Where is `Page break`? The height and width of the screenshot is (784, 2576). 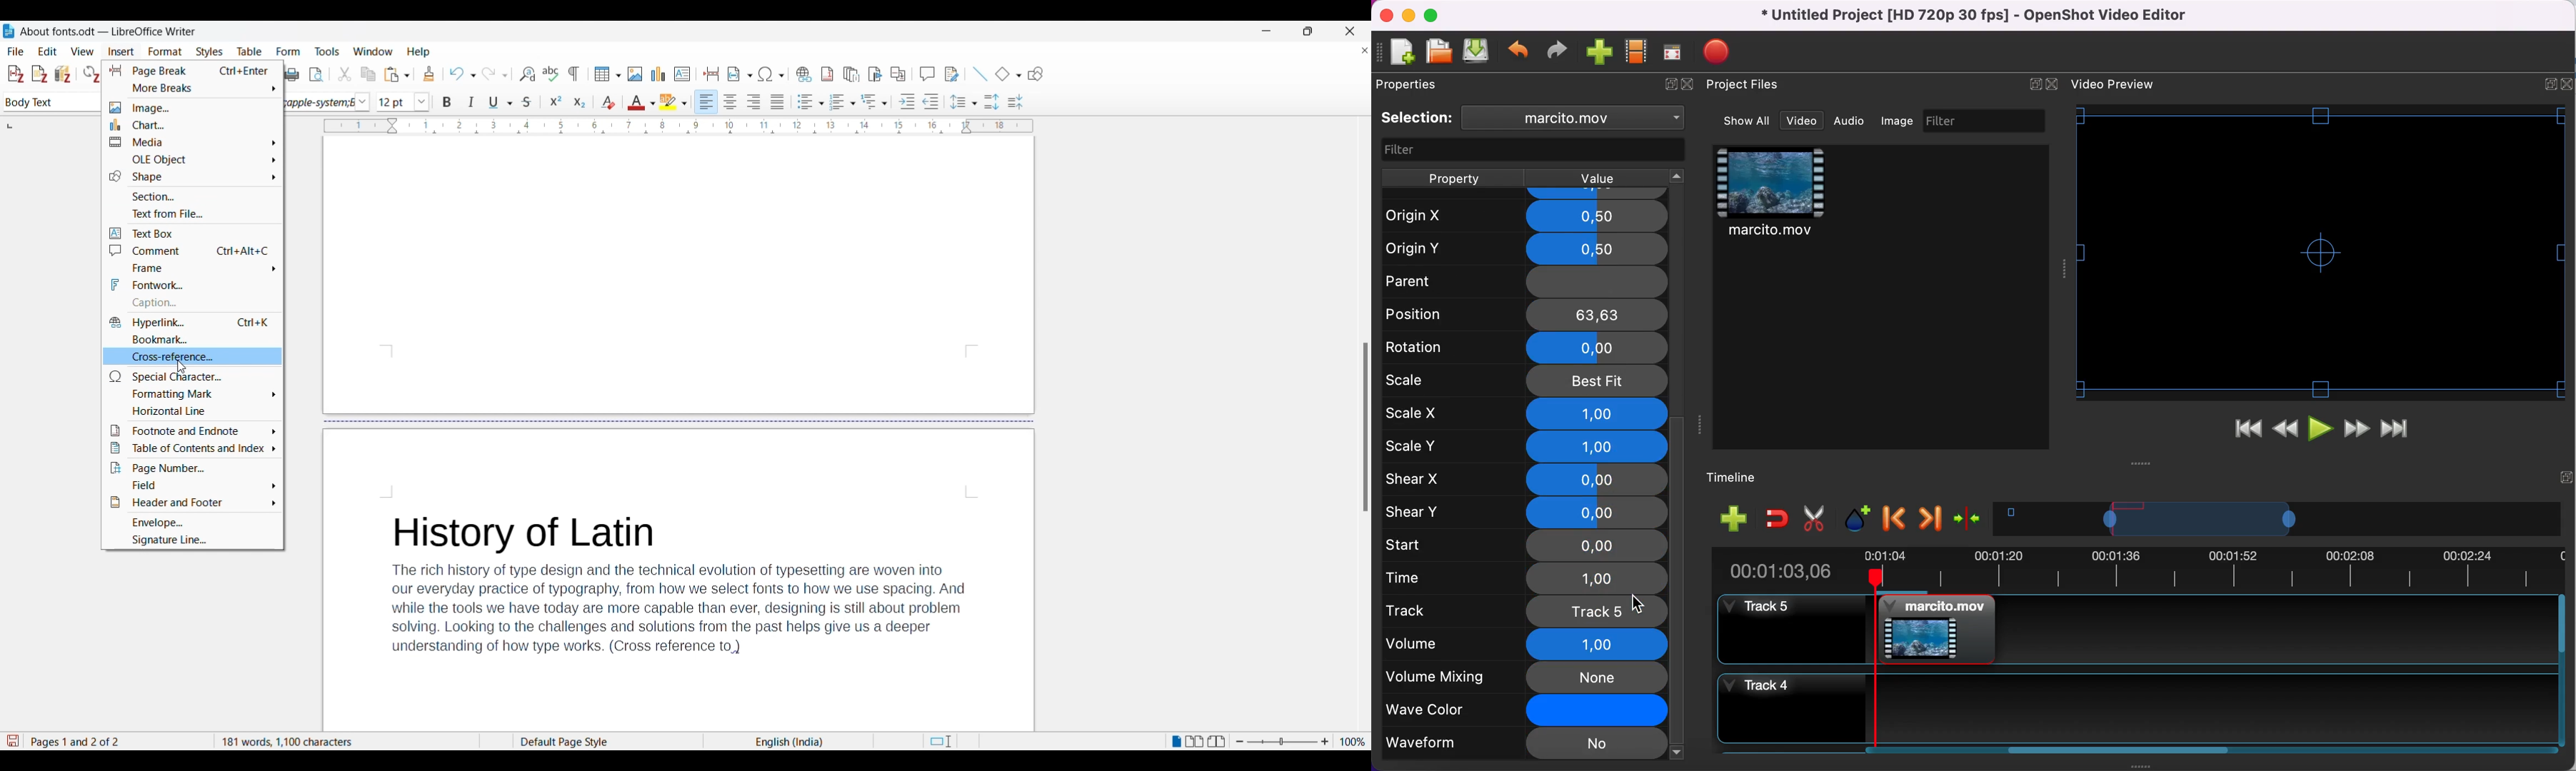
Page break is located at coordinates (192, 71).